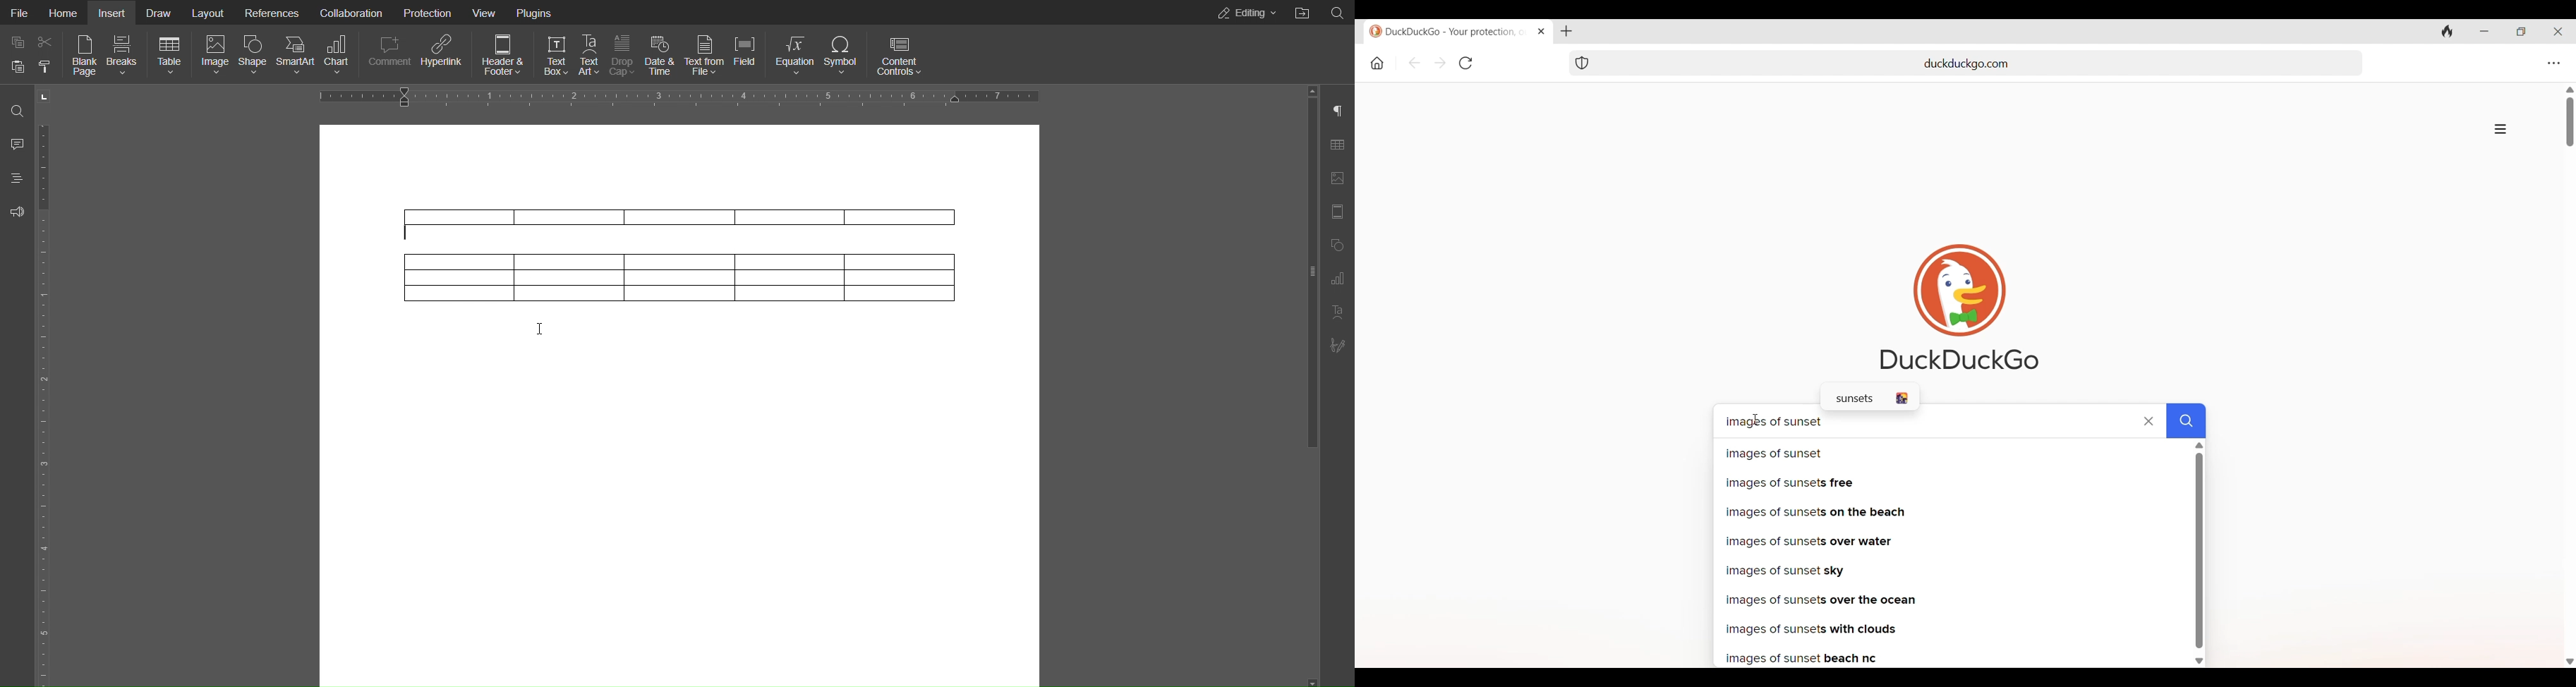 The height and width of the screenshot is (700, 2576). Describe the element at coordinates (171, 56) in the screenshot. I see `Table` at that location.